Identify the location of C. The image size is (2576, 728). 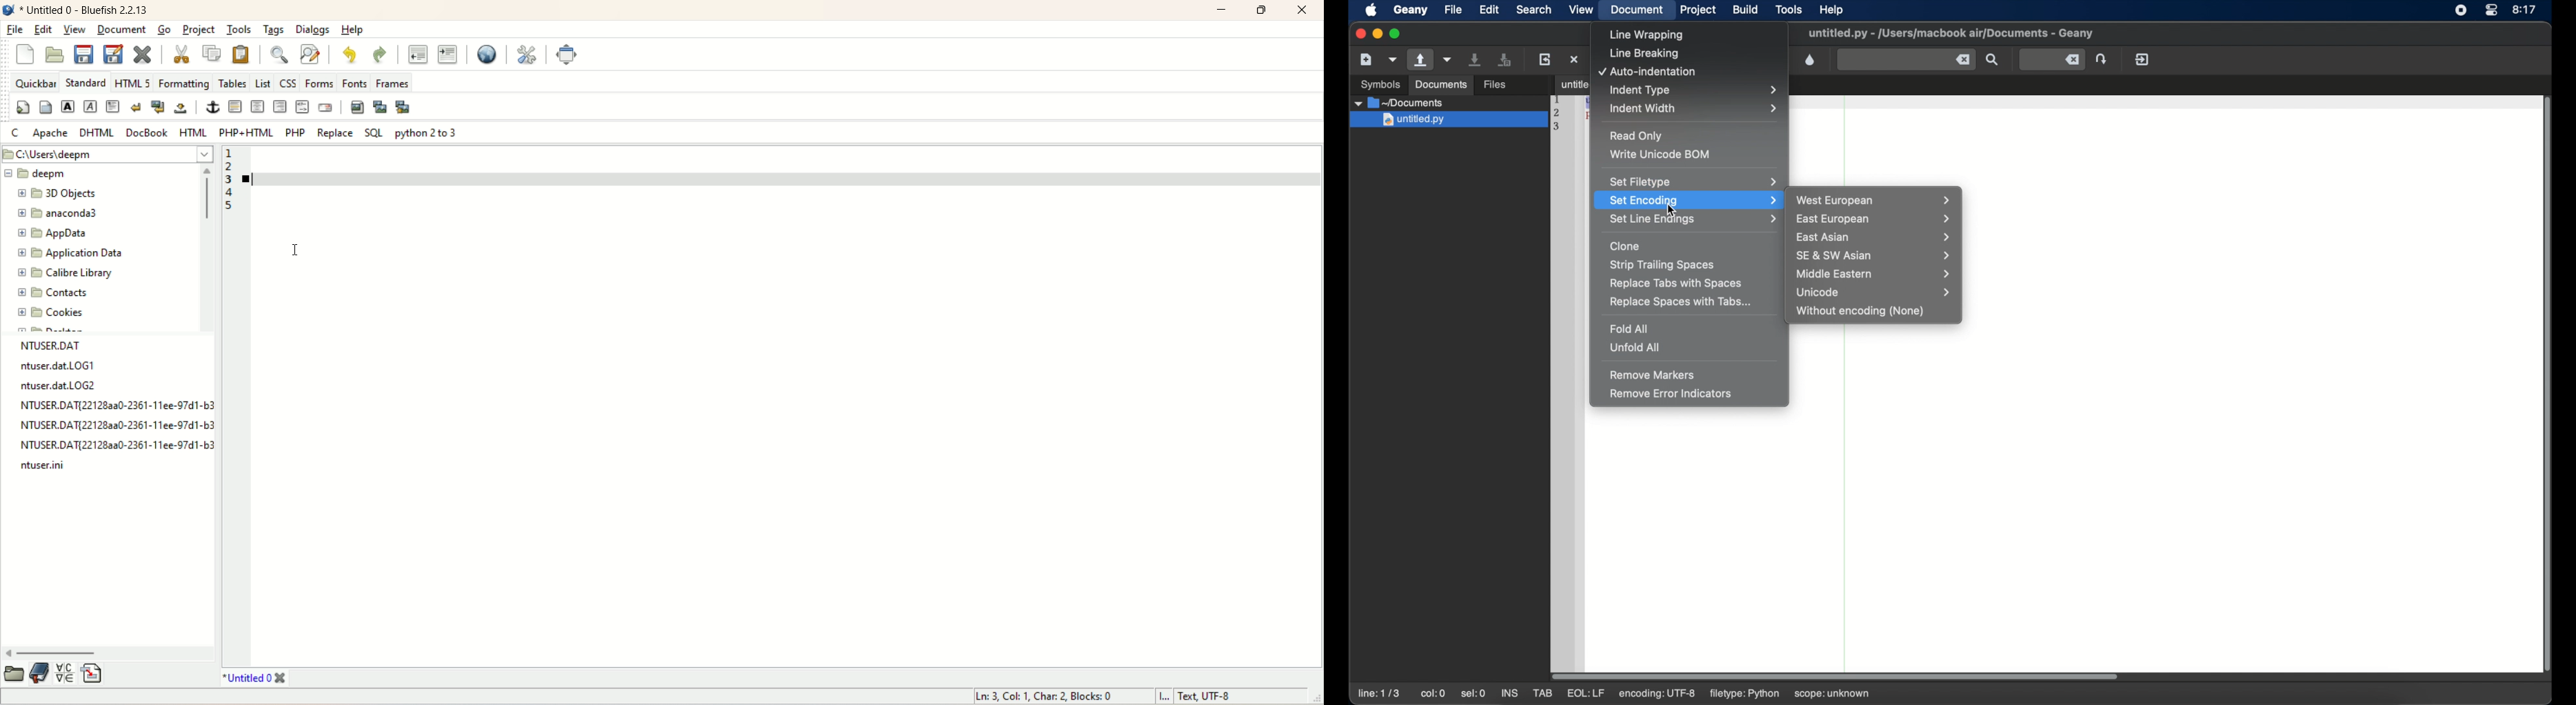
(14, 134).